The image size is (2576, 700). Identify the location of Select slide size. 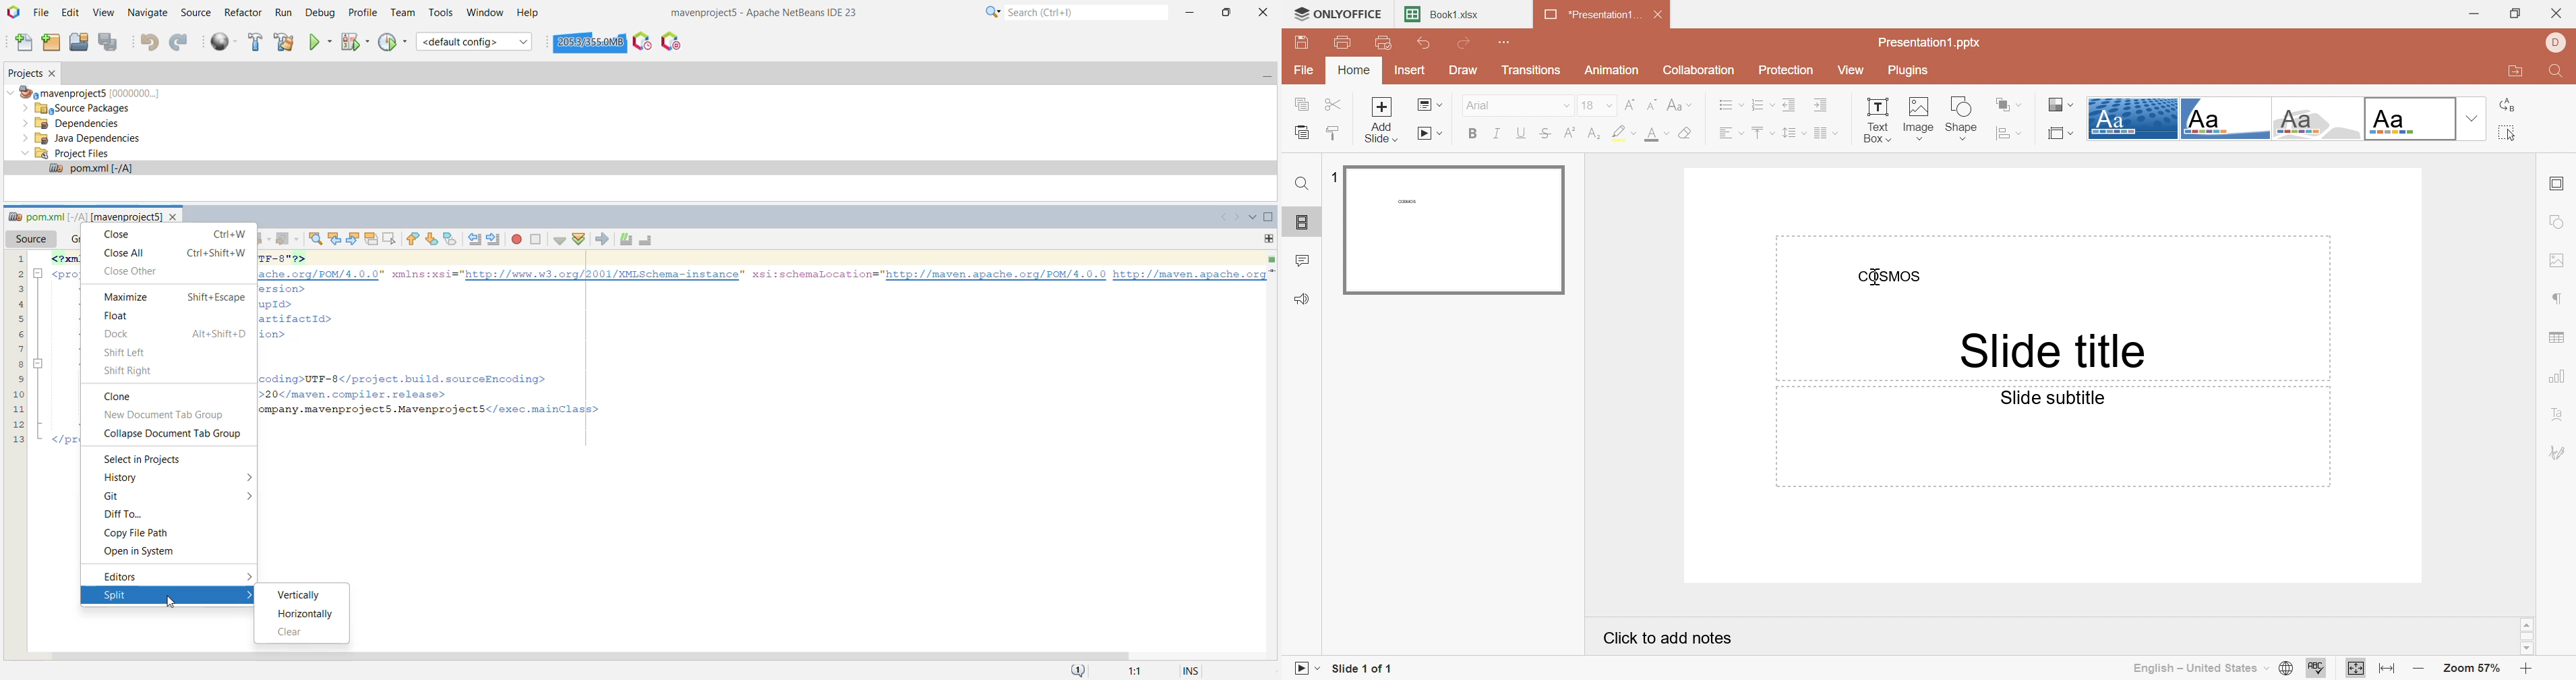
(2061, 134).